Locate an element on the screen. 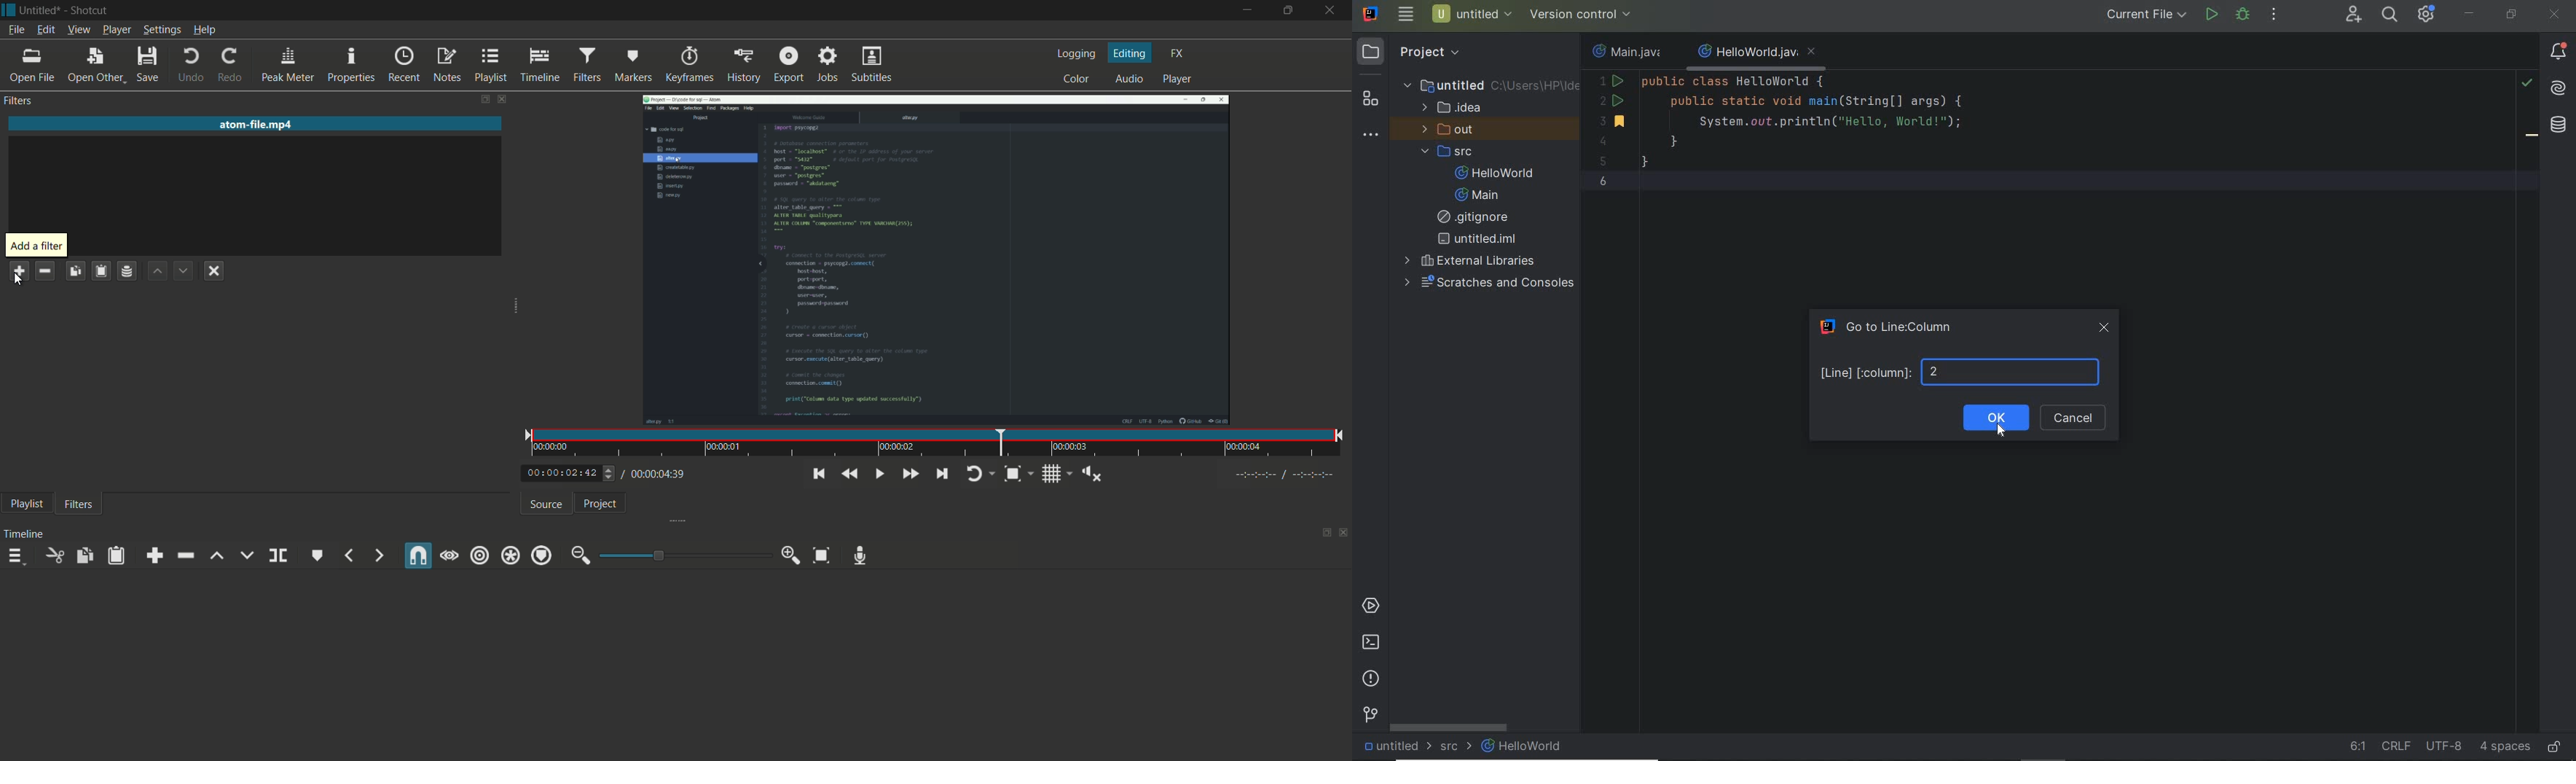 Image resolution: width=2576 pixels, height=784 pixels. Cursor is located at coordinates (2001, 431).